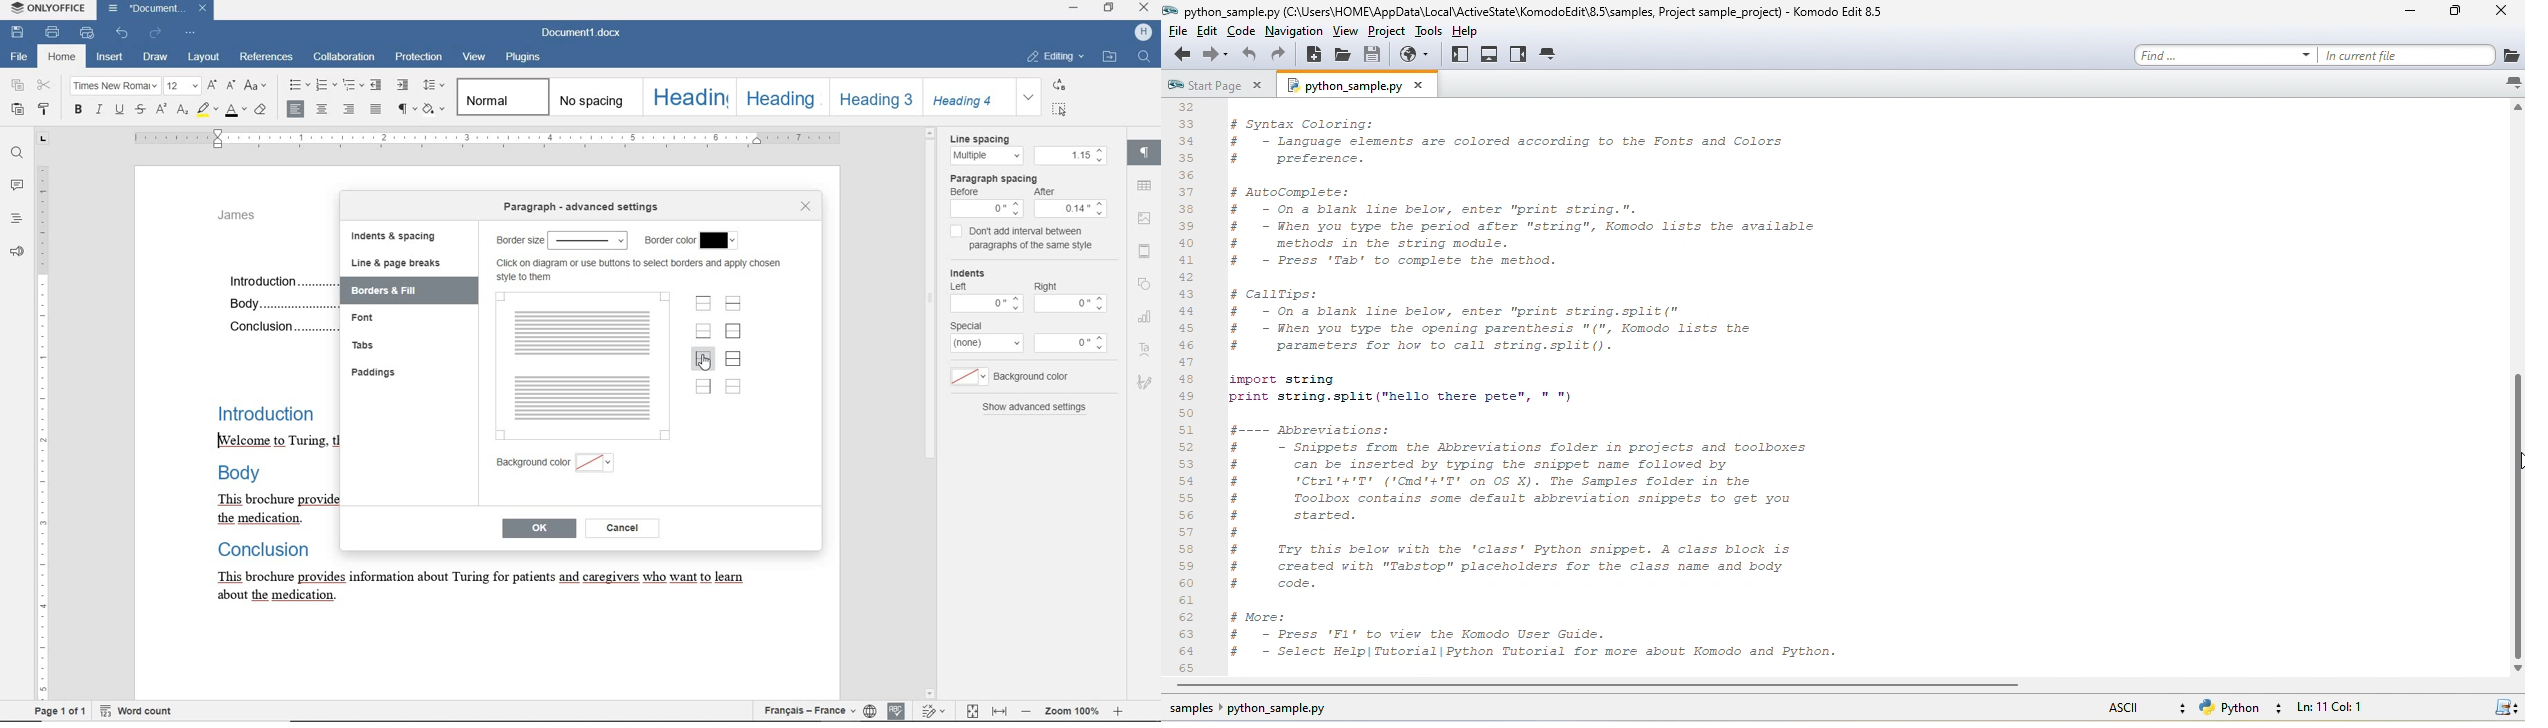 This screenshot has height=728, width=2548. What do you see at coordinates (17, 187) in the screenshot?
I see `comments` at bounding box center [17, 187].